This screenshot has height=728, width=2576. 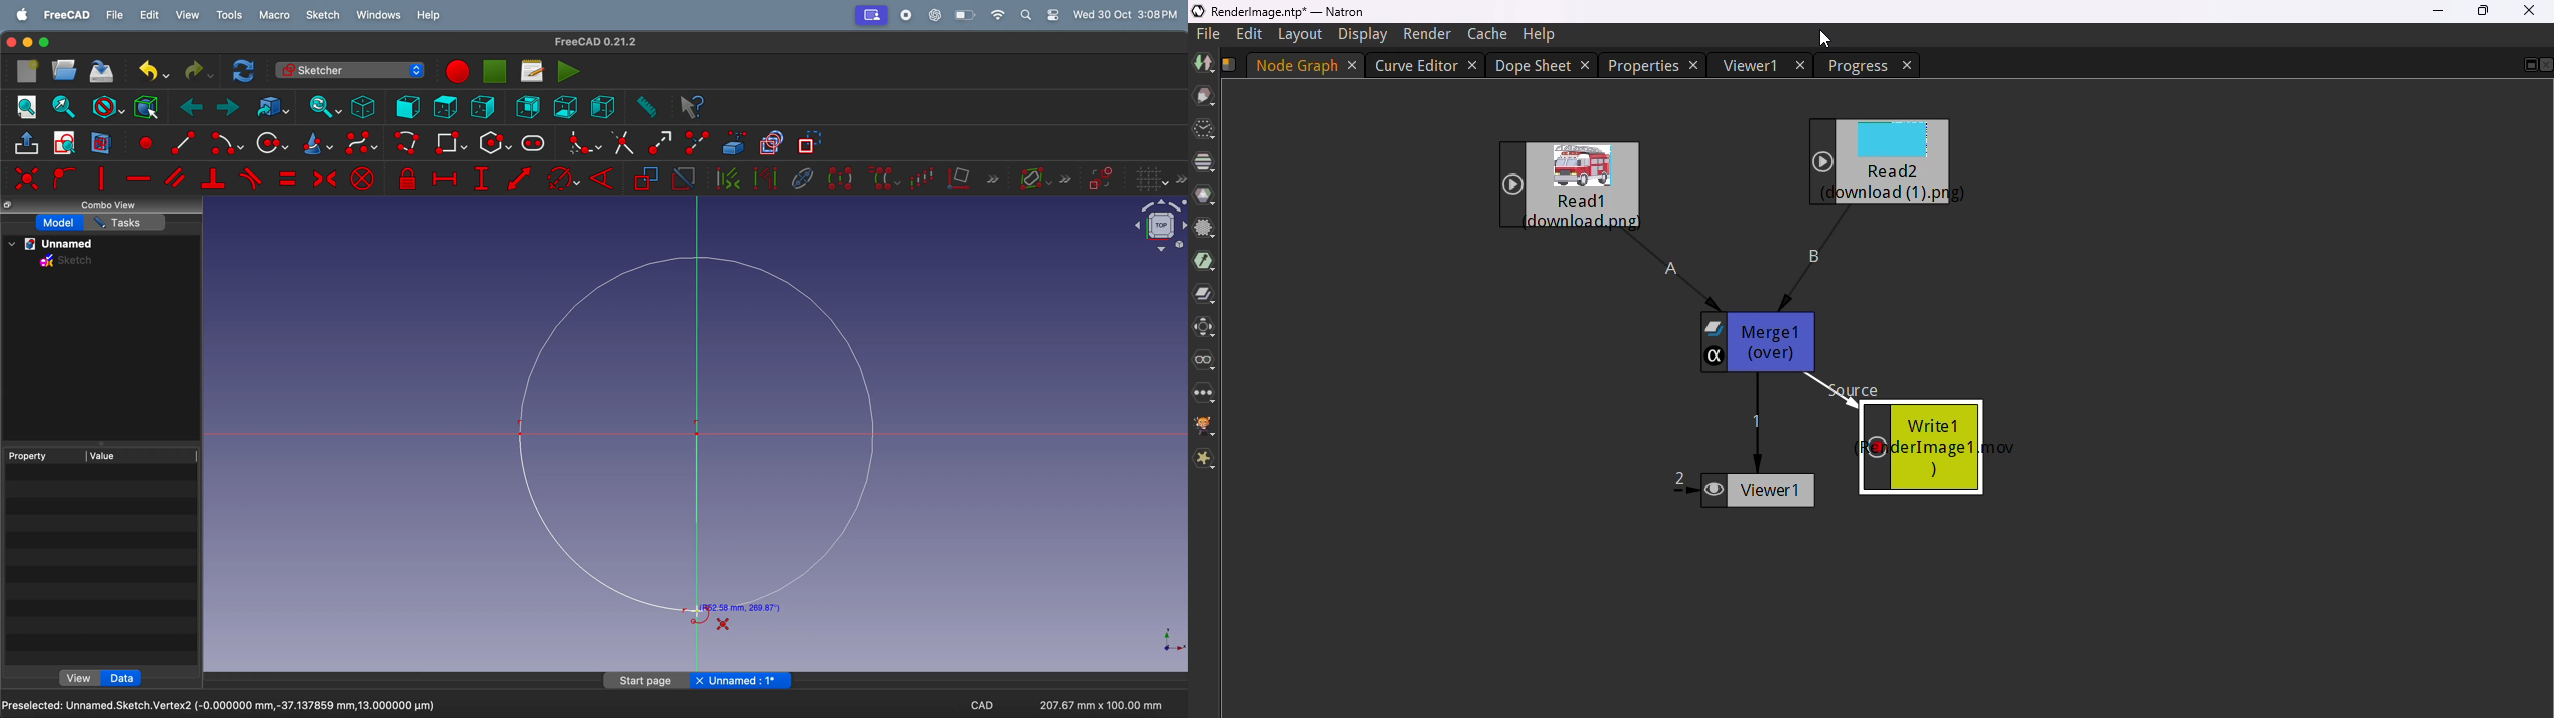 I want to click on activate constraint, so click(x=683, y=179).